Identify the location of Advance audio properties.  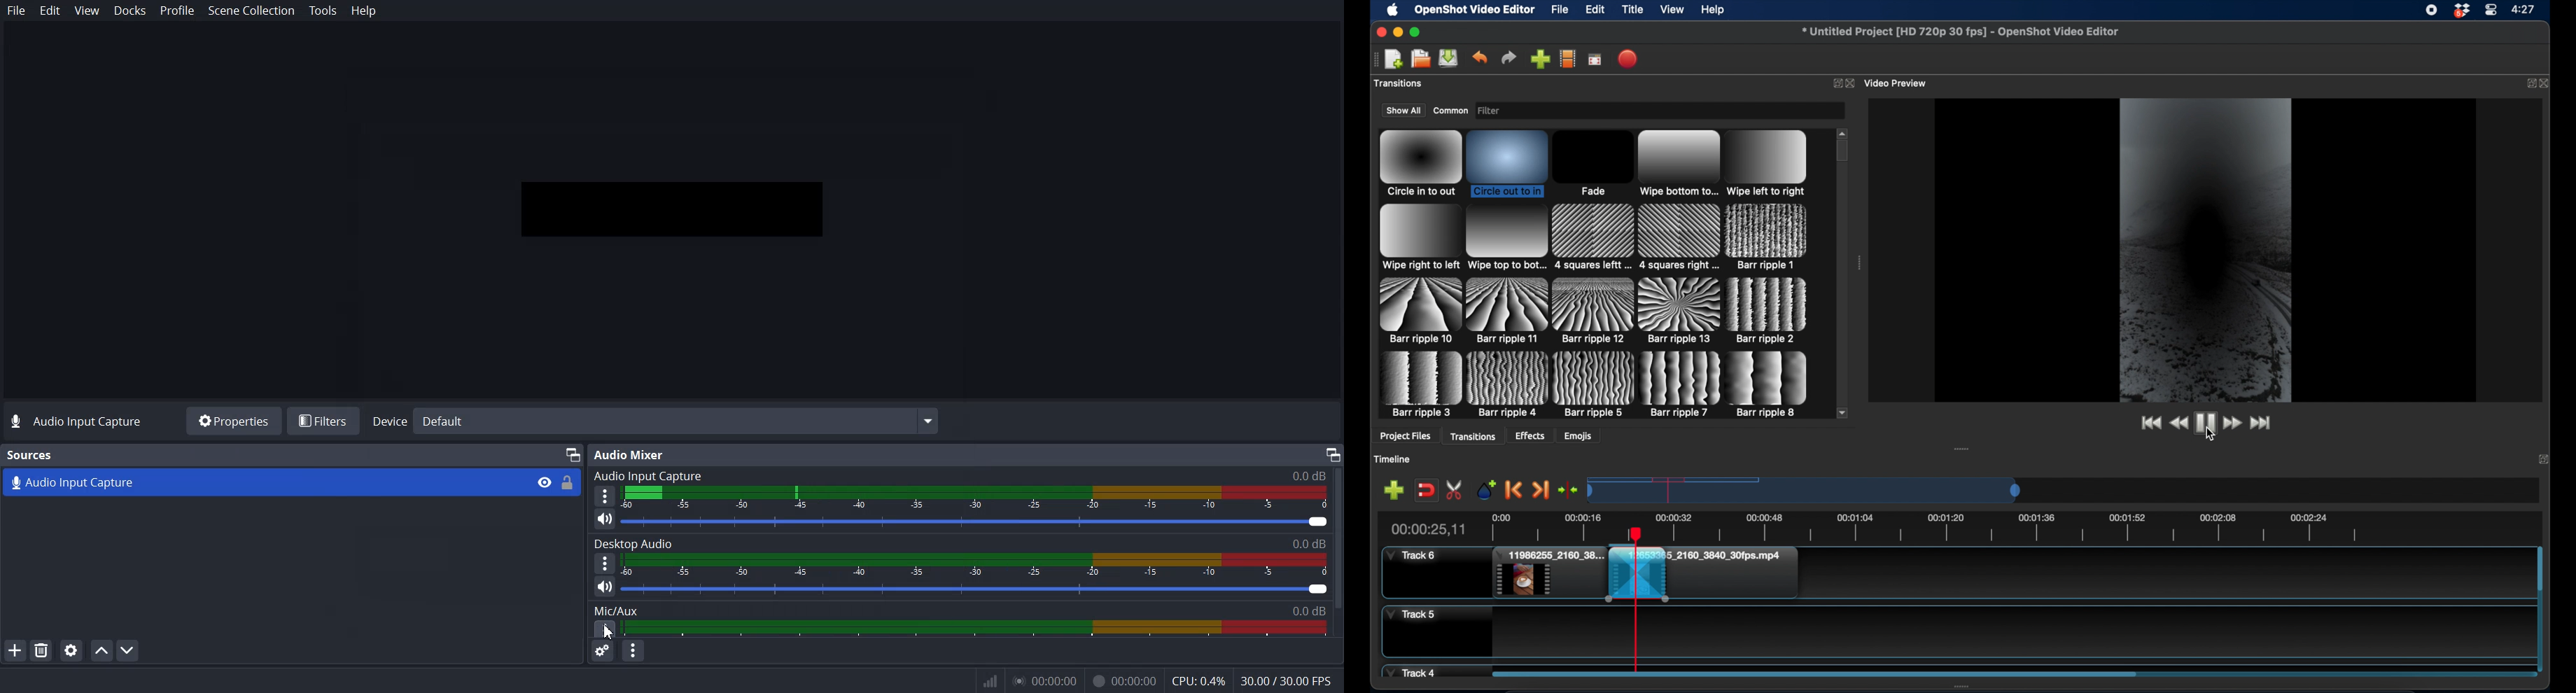
(604, 653).